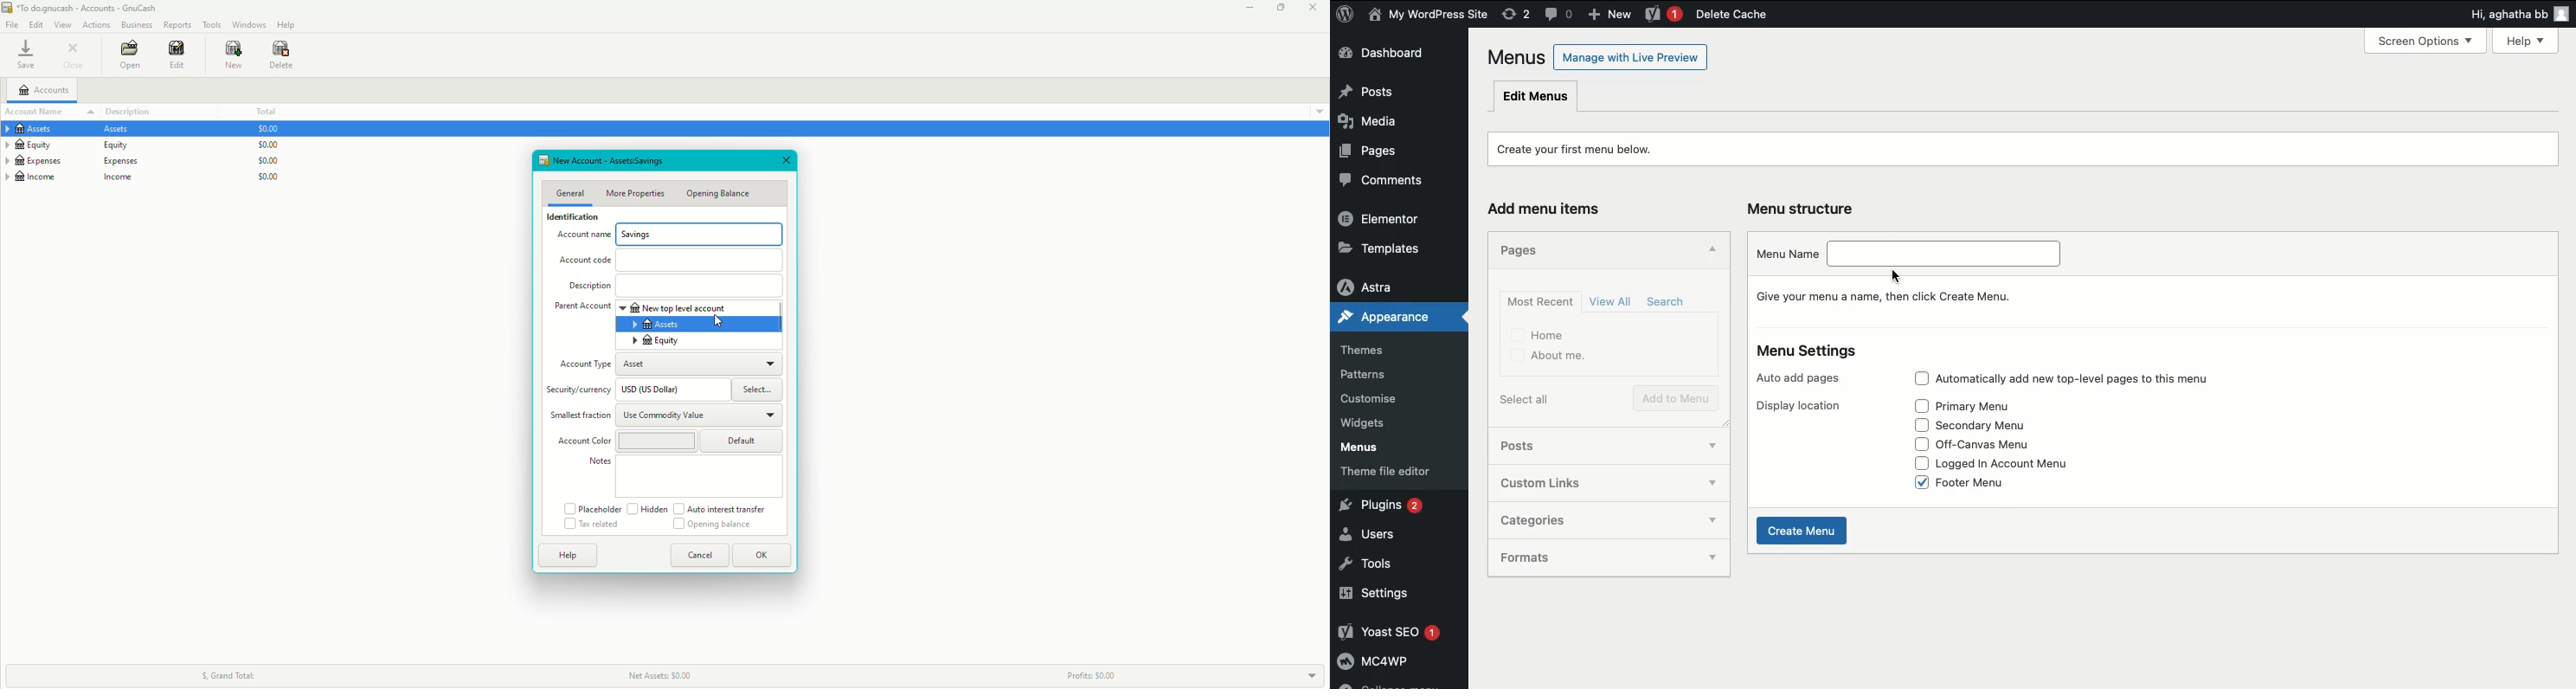  What do you see at coordinates (1916, 406) in the screenshot?
I see `Check box` at bounding box center [1916, 406].